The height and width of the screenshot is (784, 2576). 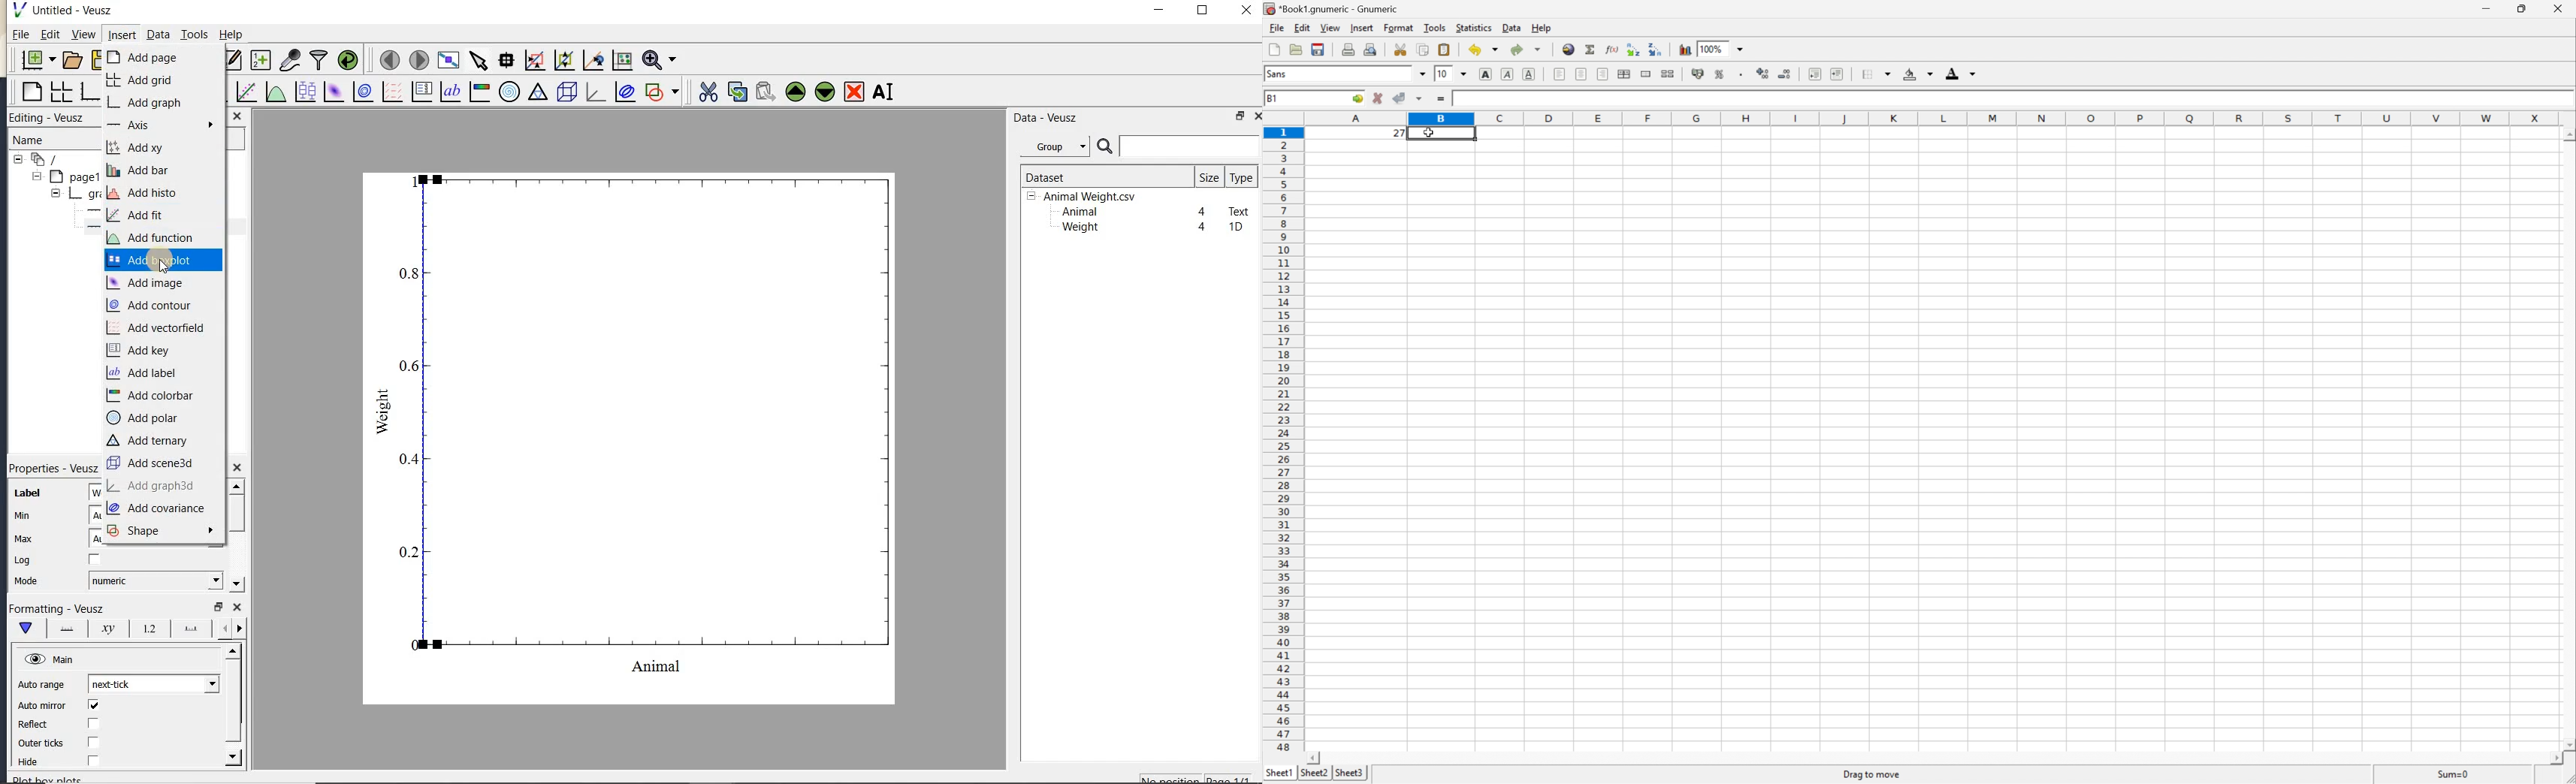 What do you see at coordinates (1240, 210) in the screenshot?
I see `Text` at bounding box center [1240, 210].